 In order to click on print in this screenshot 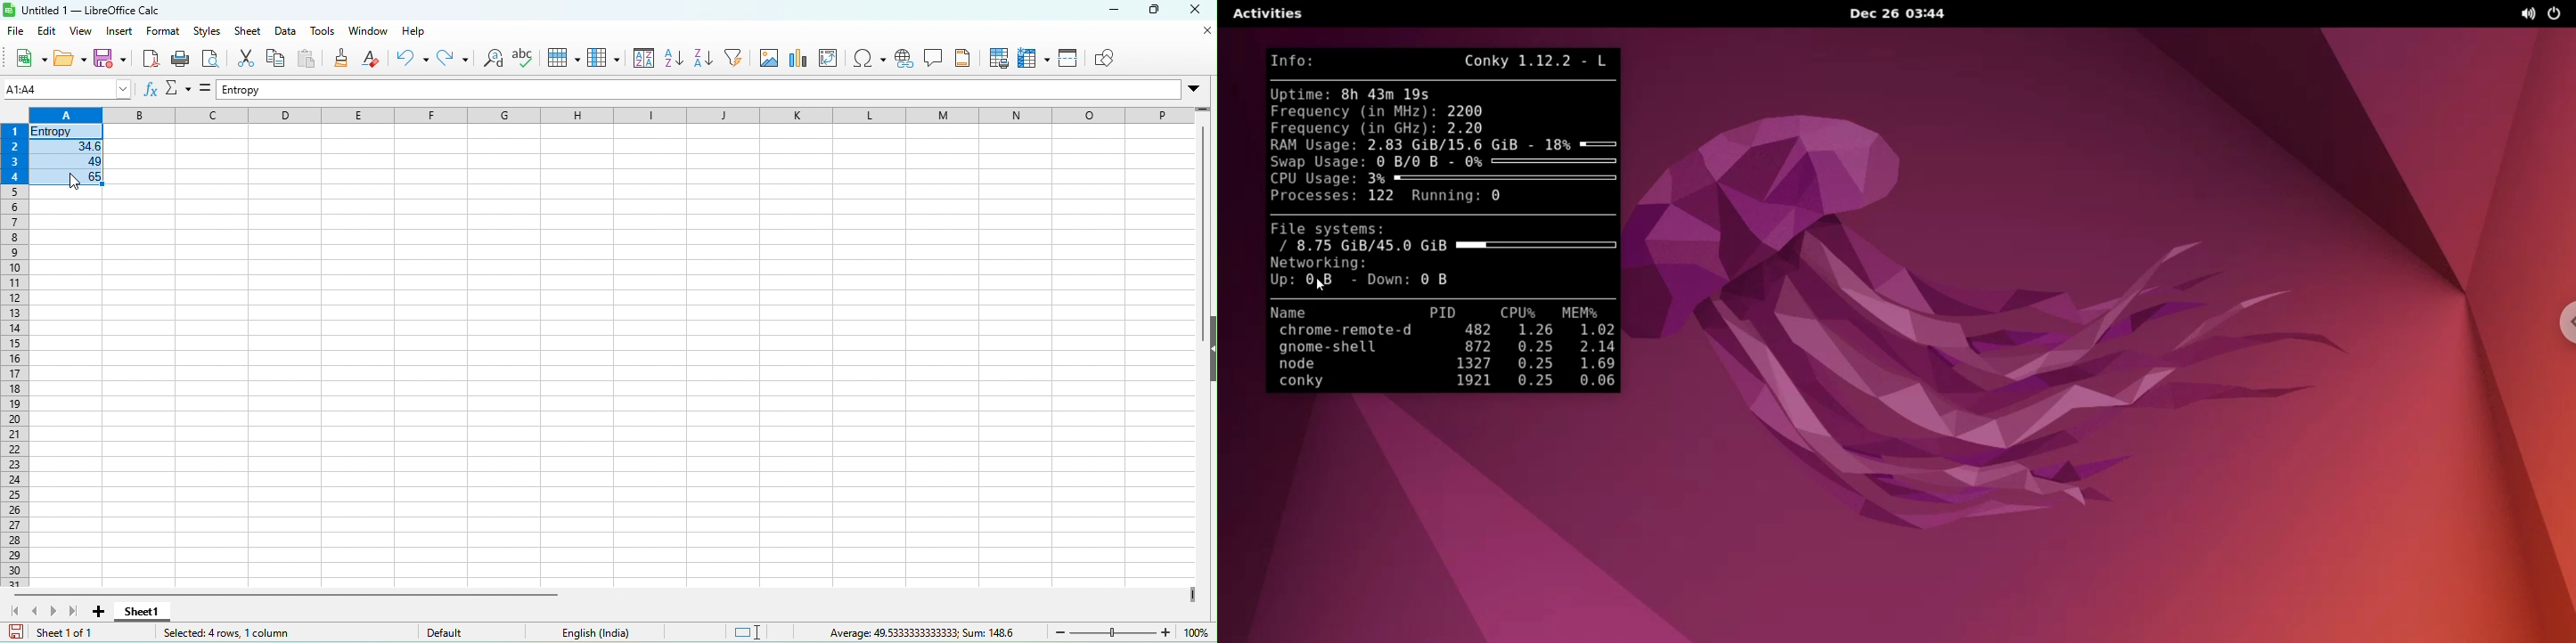, I will do `click(183, 60)`.